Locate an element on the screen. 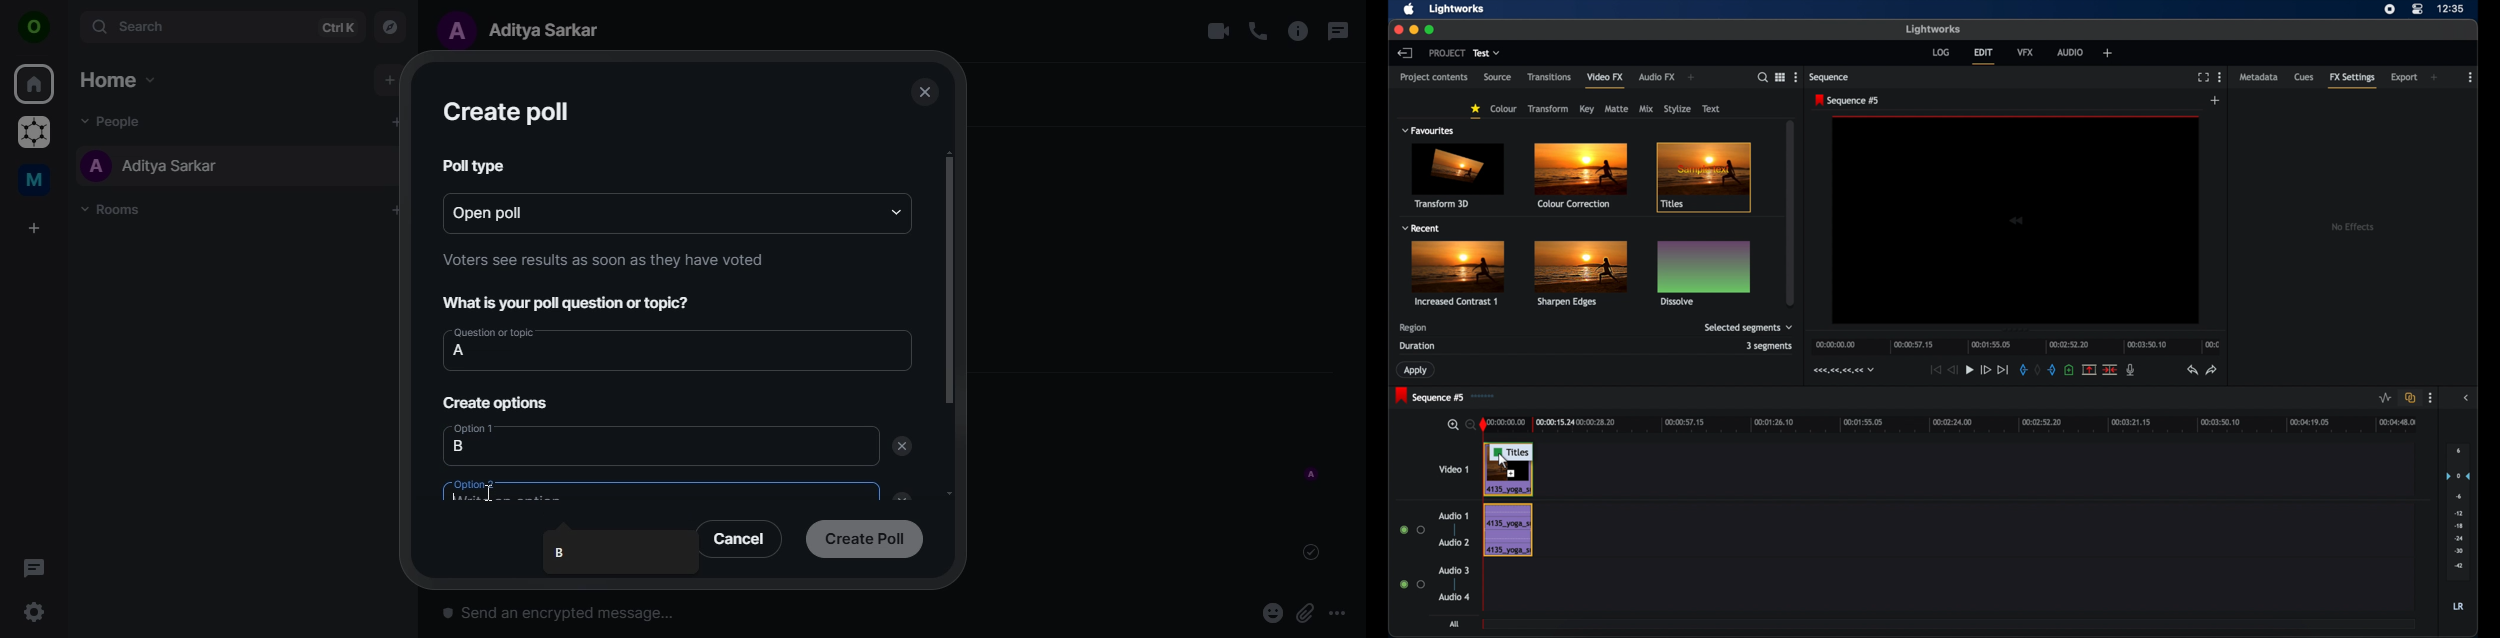 The image size is (2520, 644). option1 is located at coordinates (511, 446).